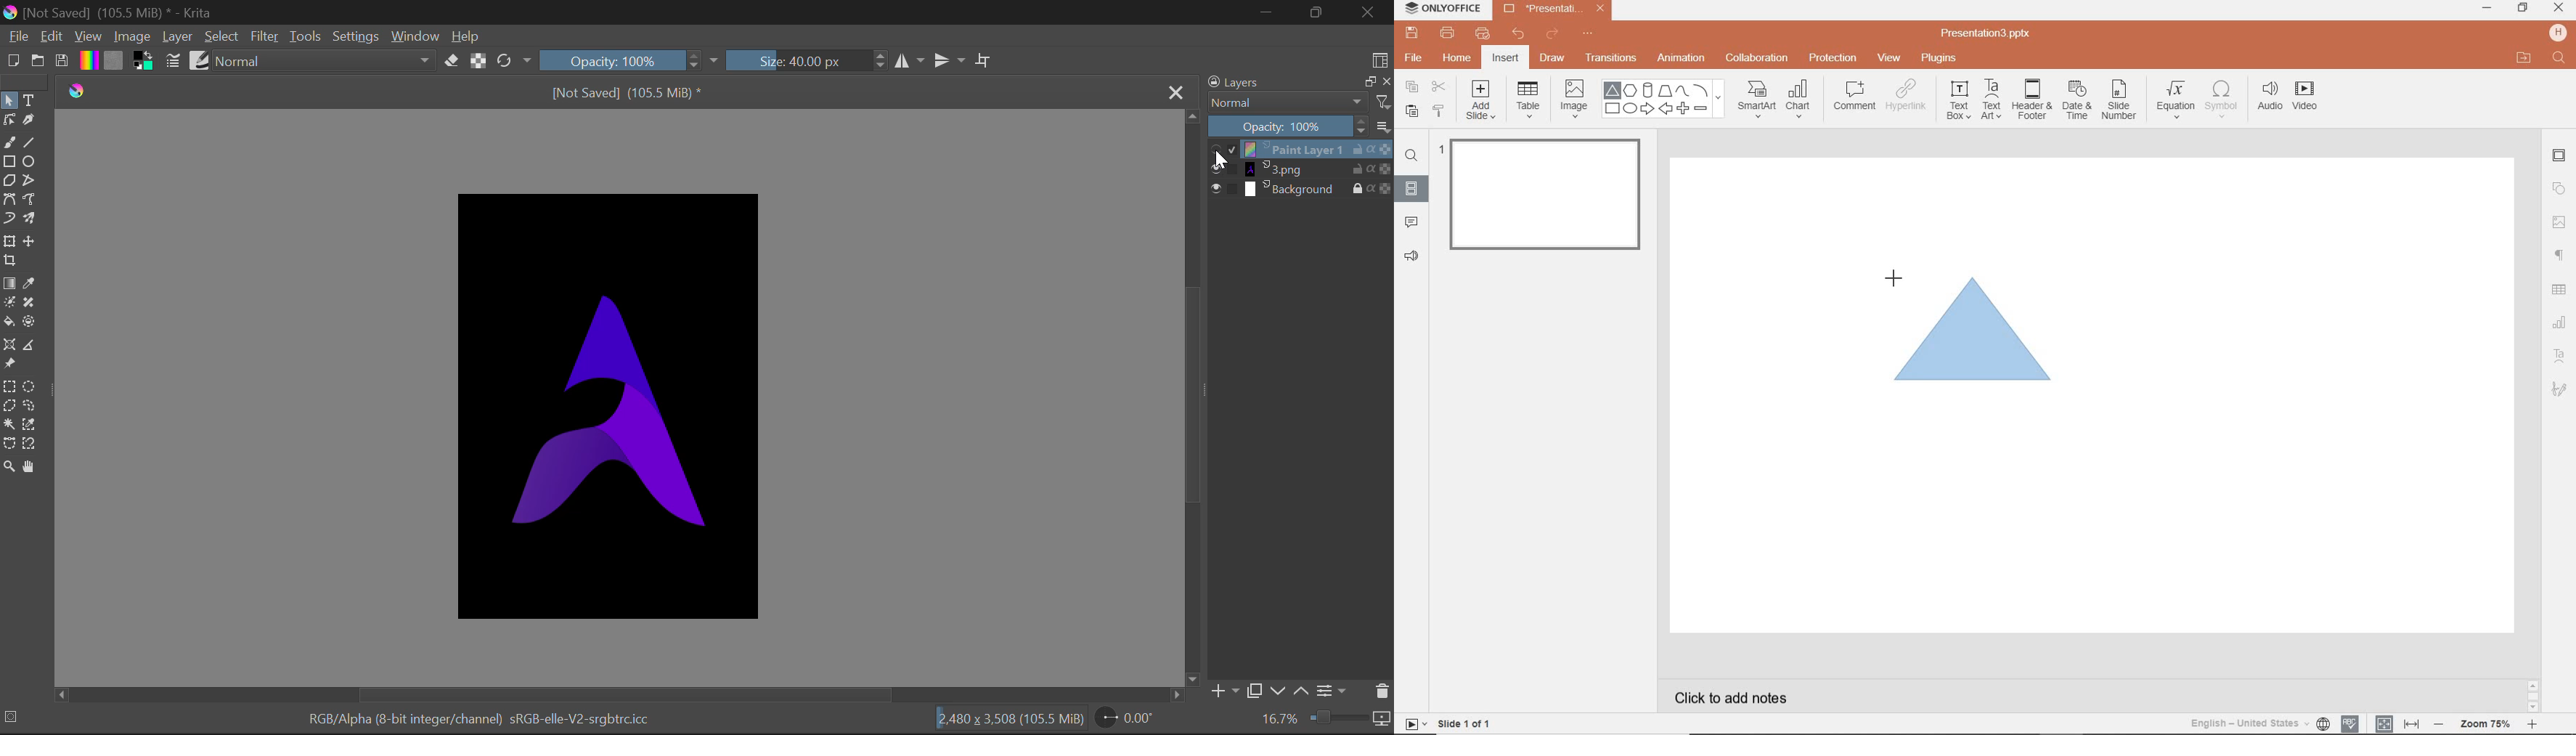  What do you see at coordinates (2559, 289) in the screenshot?
I see `TABLE SETTINGS` at bounding box center [2559, 289].